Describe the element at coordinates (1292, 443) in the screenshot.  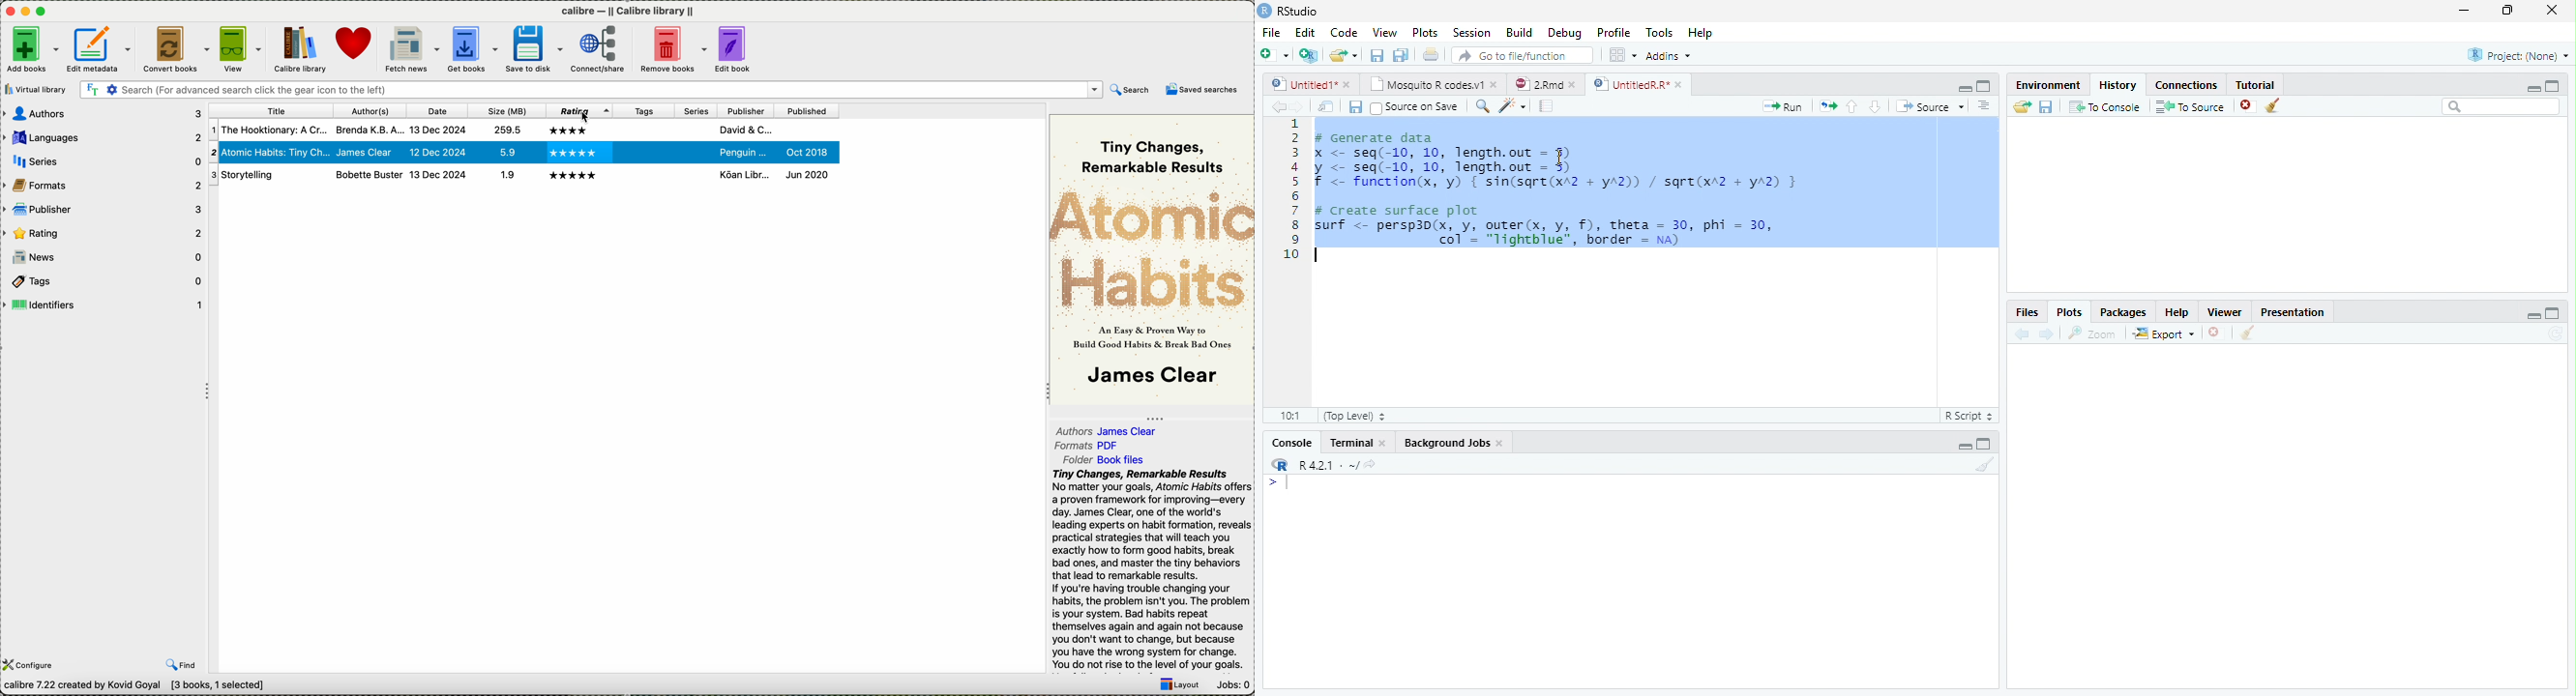
I see `Console` at that location.